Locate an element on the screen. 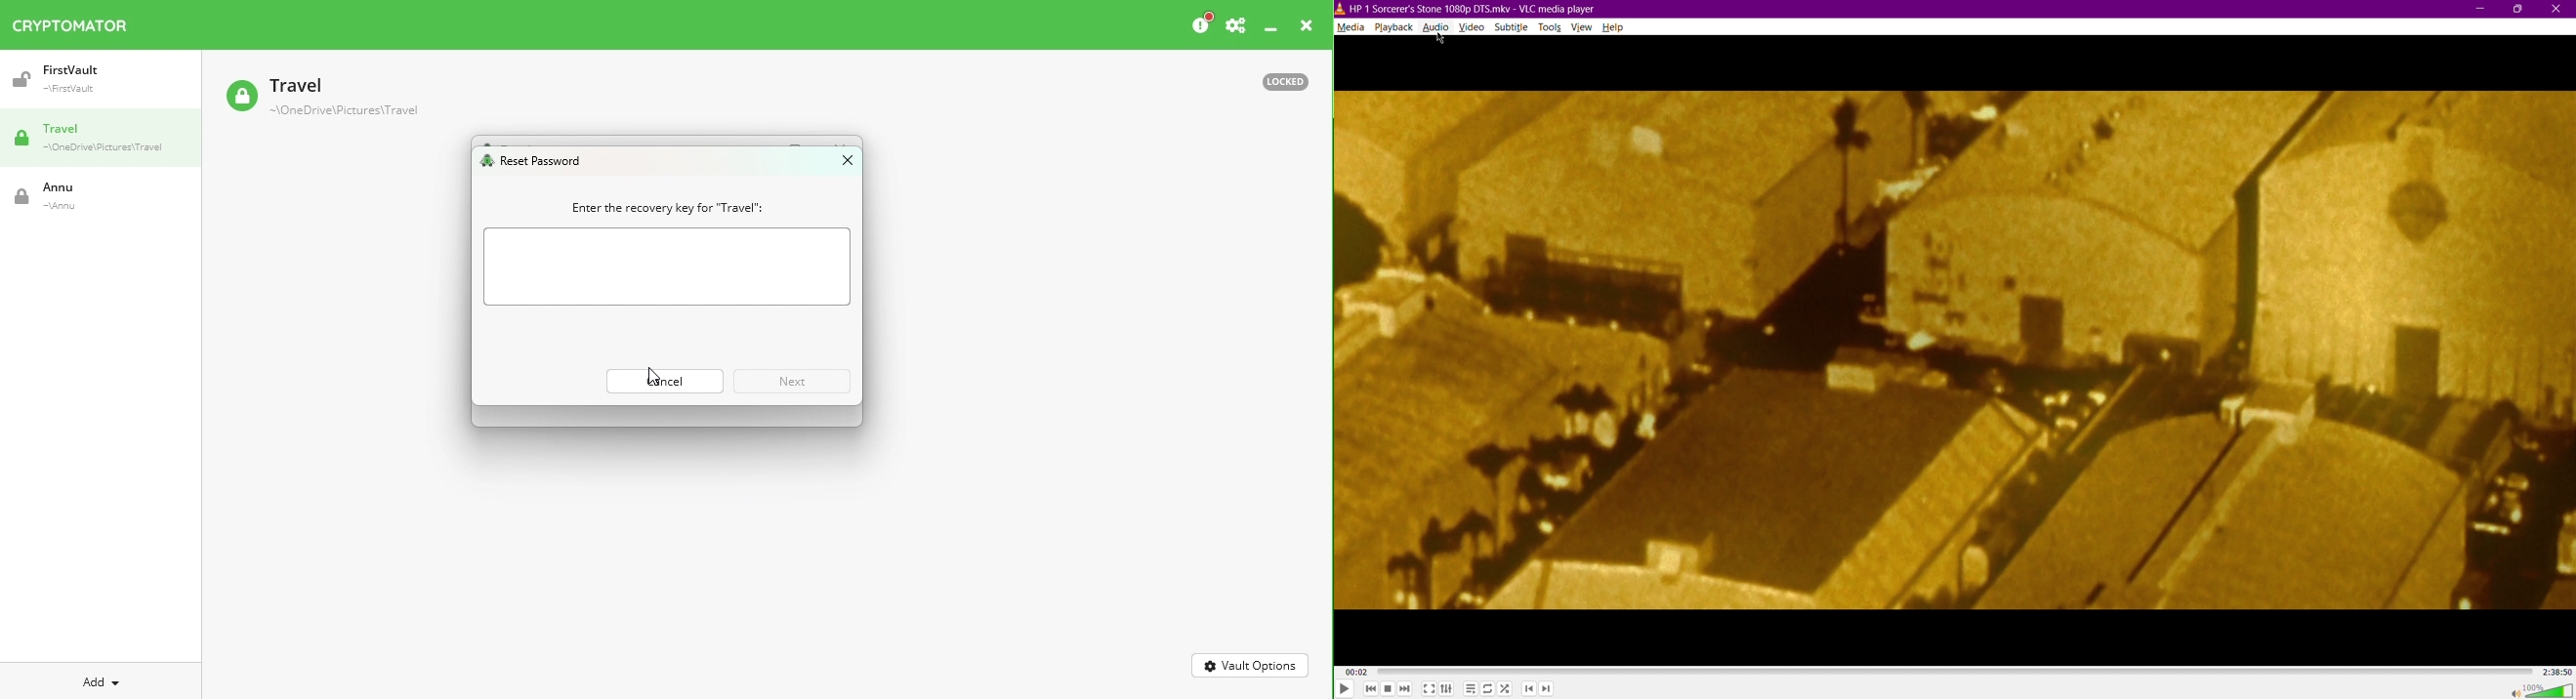 The image size is (2576, 700). Reset password is located at coordinates (536, 162).